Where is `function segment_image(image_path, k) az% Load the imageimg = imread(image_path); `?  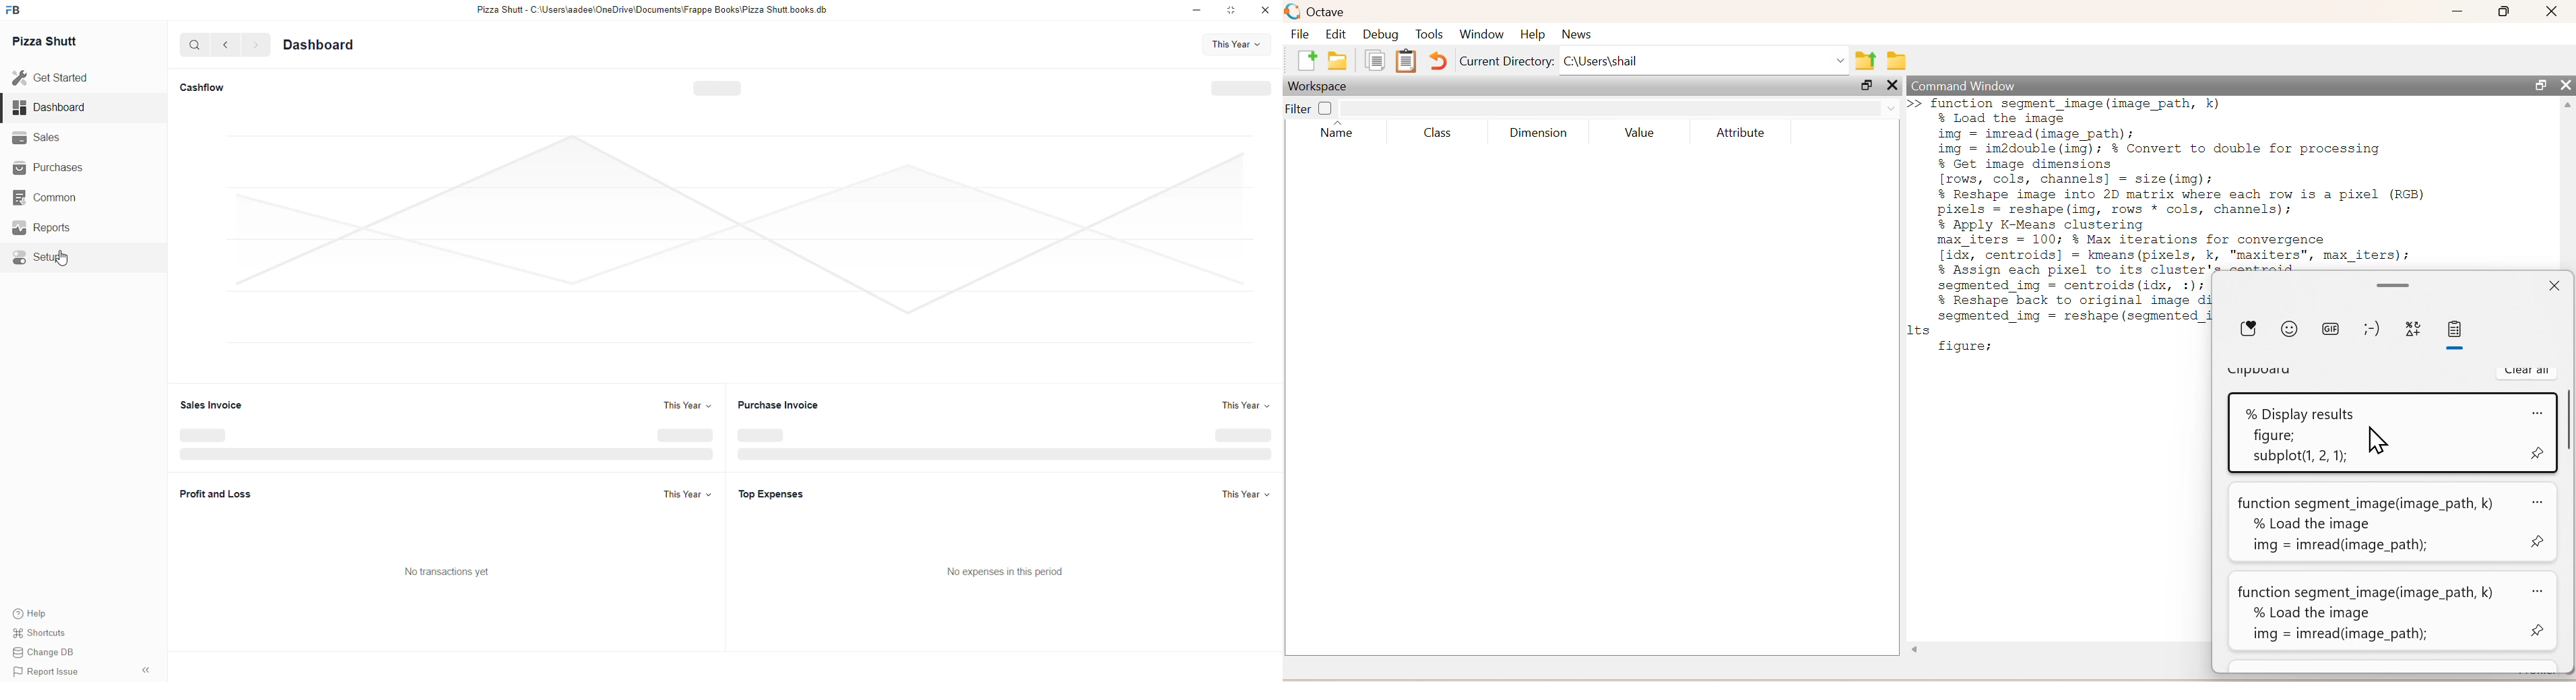 function segment_image(image_path, k) az% Load the imageimg = imread(image_path);  is located at coordinates (2397, 613).